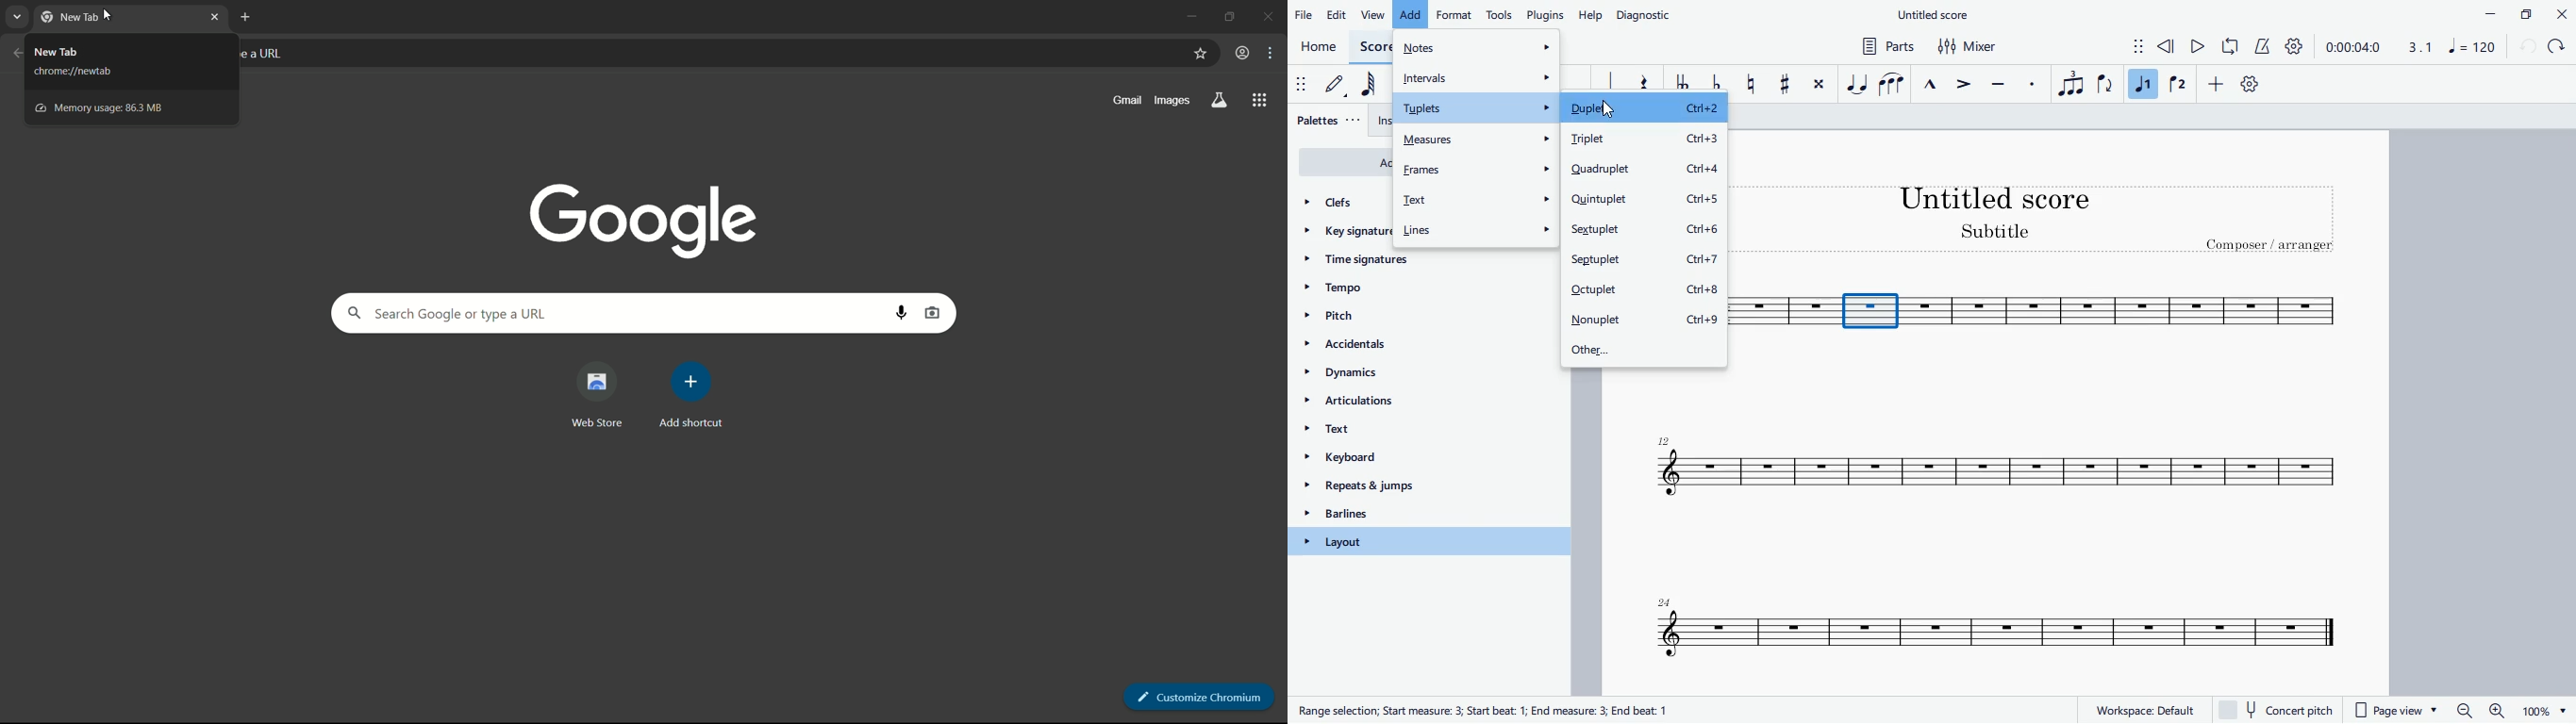 This screenshot has height=728, width=2576. What do you see at coordinates (1646, 320) in the screenshot?
I see `nonuplet` at bounding box center [1646, 320].